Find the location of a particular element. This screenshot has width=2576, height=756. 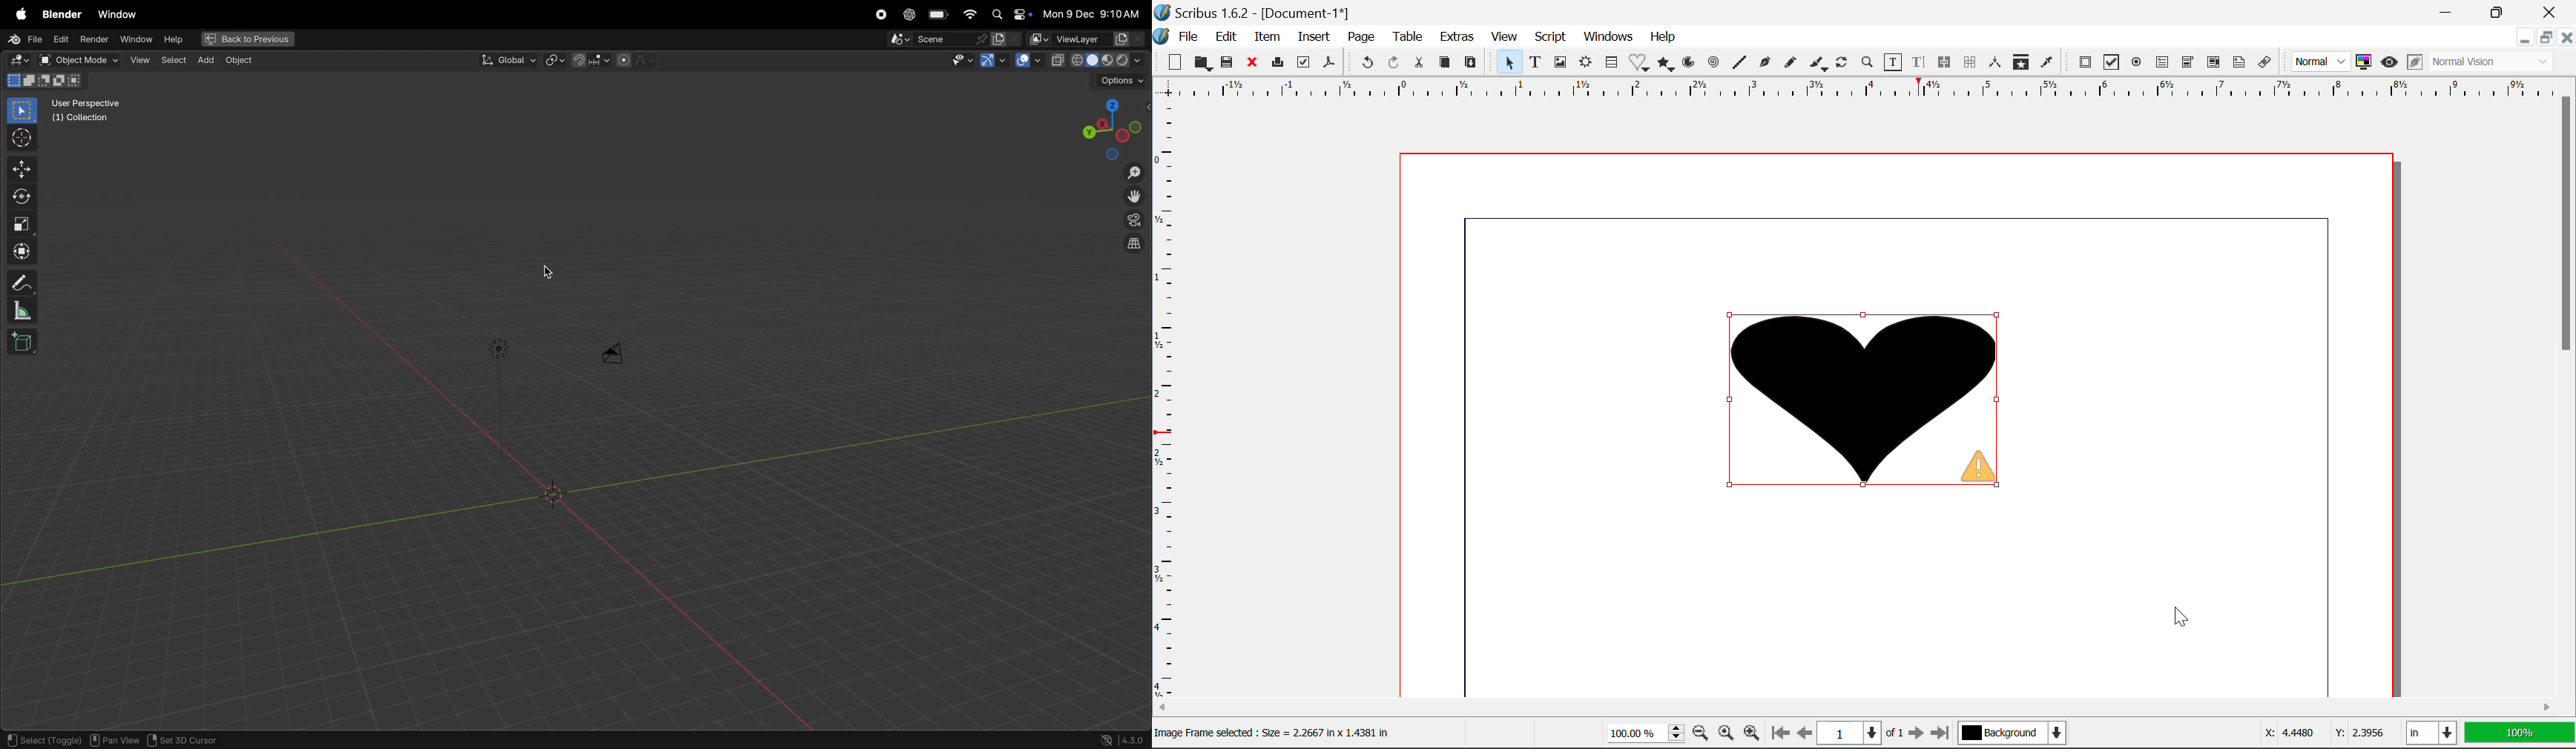

New is located at coordinates (1175, 65).